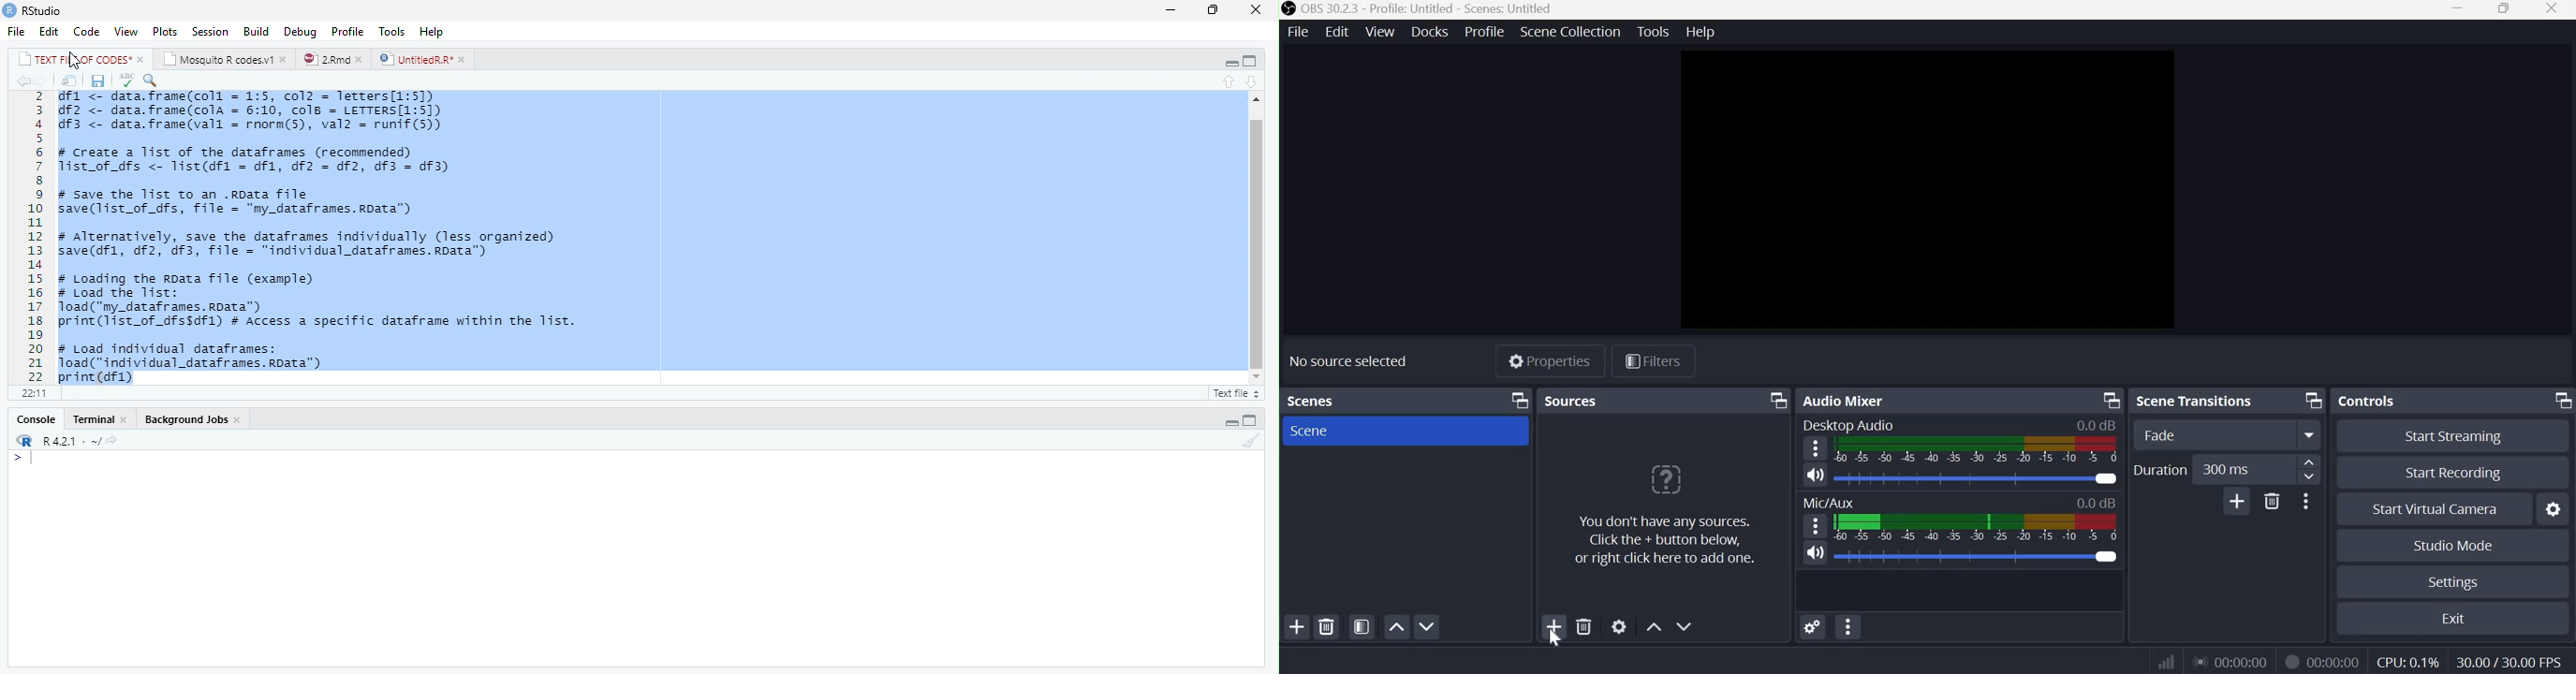  Describe the element at coordinates (2409, 660) in the screenshot. I see `CPU: 0.1%` at that location.